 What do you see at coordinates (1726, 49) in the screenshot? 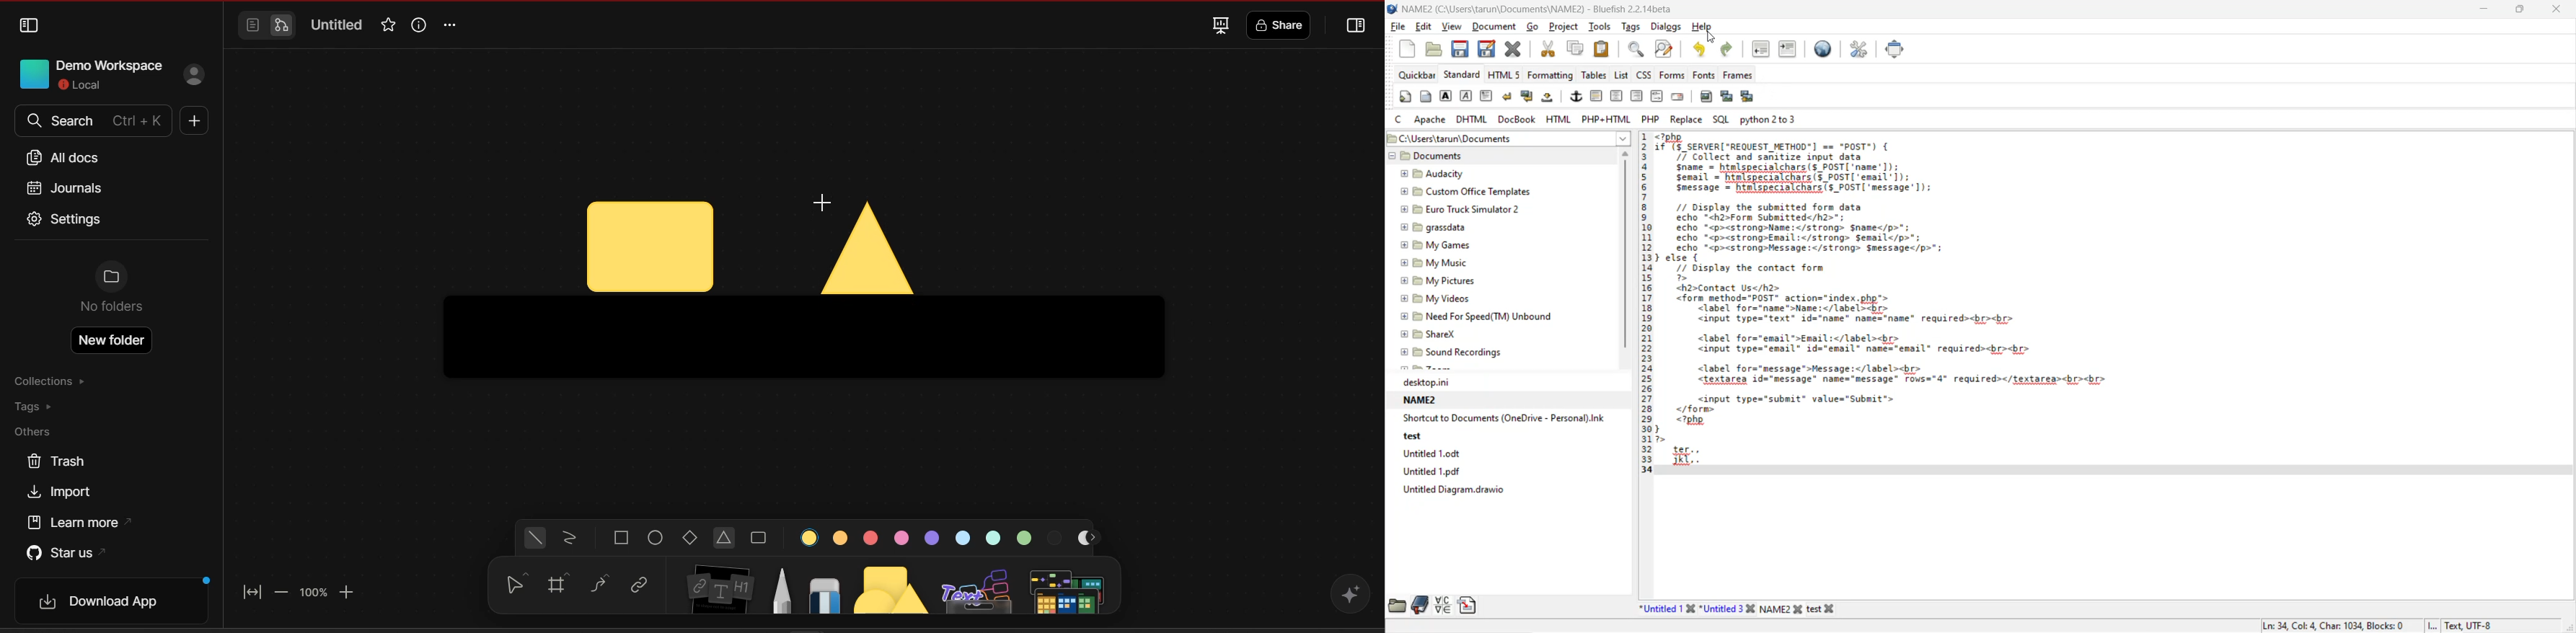
I see `redo` at bounding box center [1726, 49].